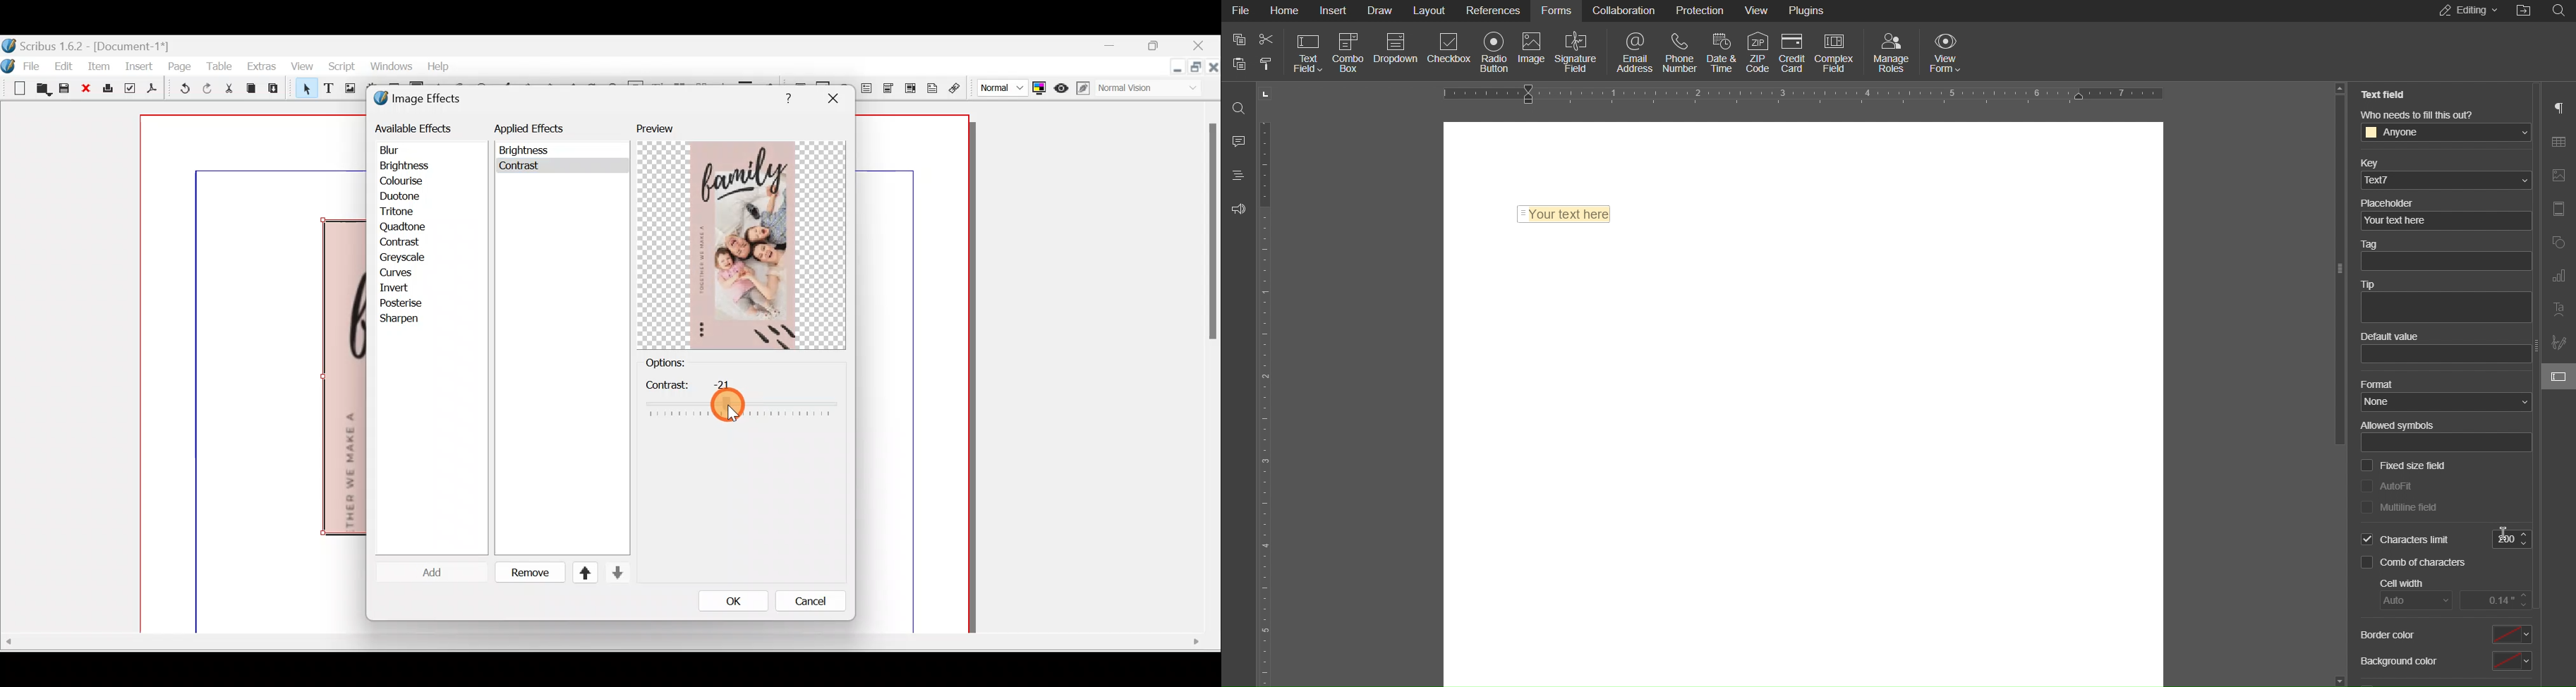  What do you see at coordinates (109, 89) in the screenshot?
I see `Print` at bounding box center [109, 89].